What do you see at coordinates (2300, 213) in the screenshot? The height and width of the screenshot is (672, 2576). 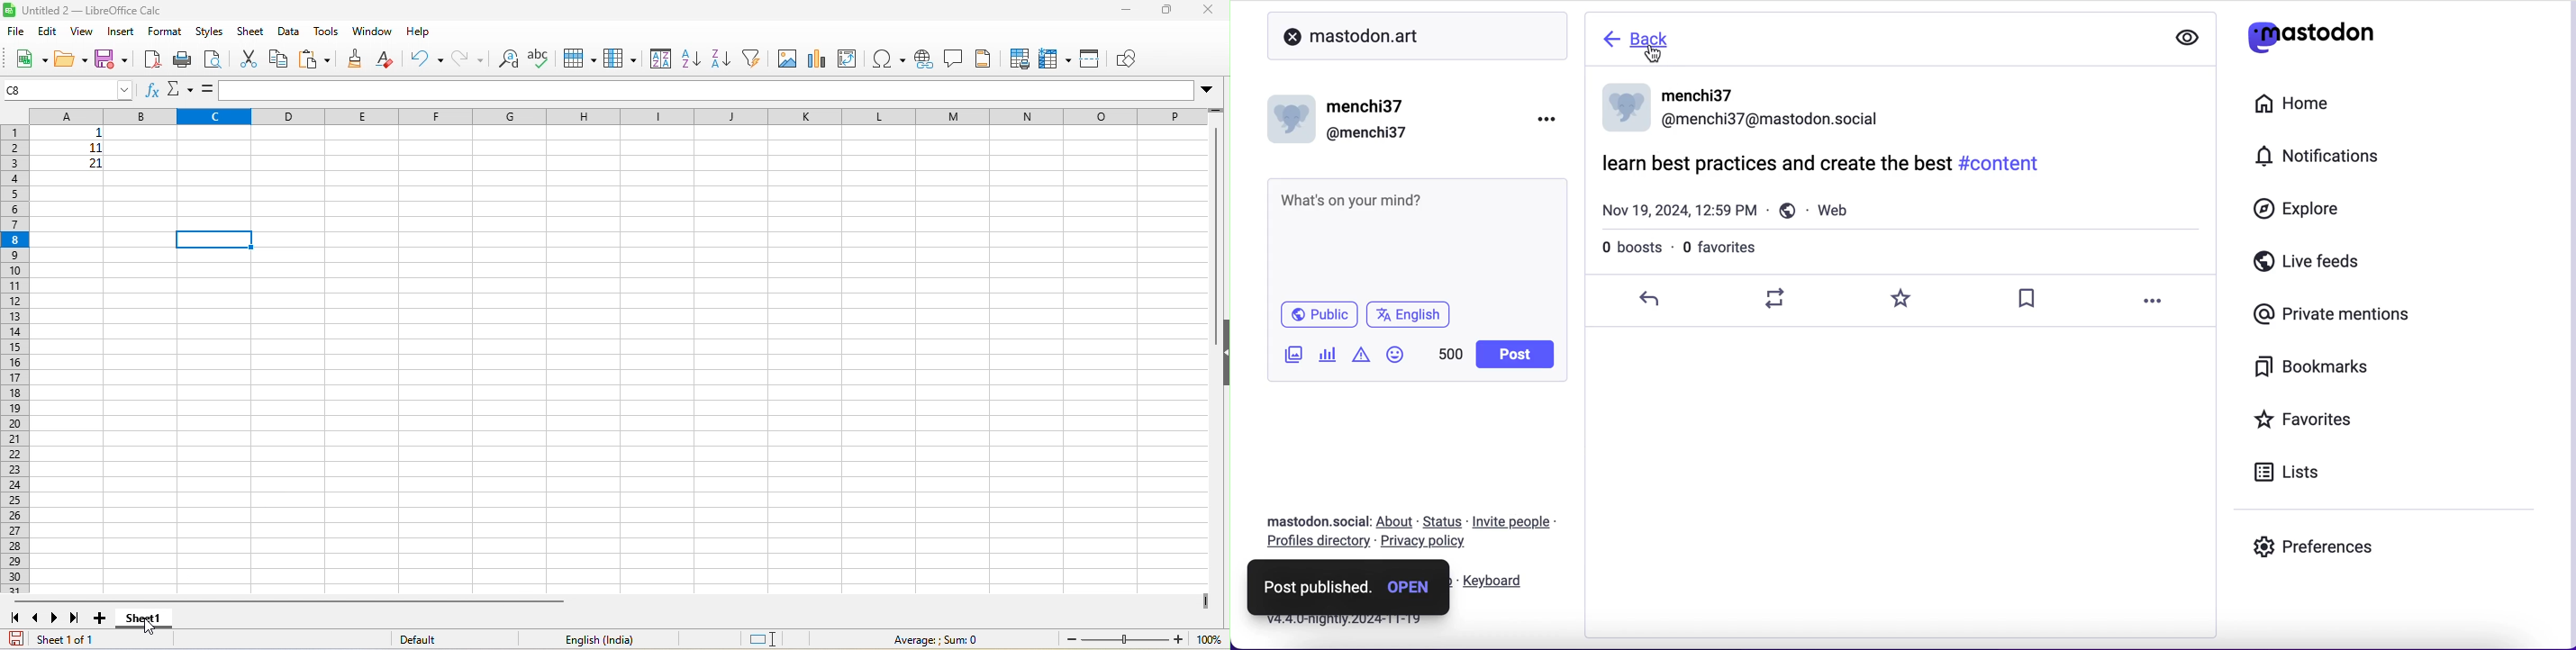 I see `explore` at bounding box center [2300, 213].